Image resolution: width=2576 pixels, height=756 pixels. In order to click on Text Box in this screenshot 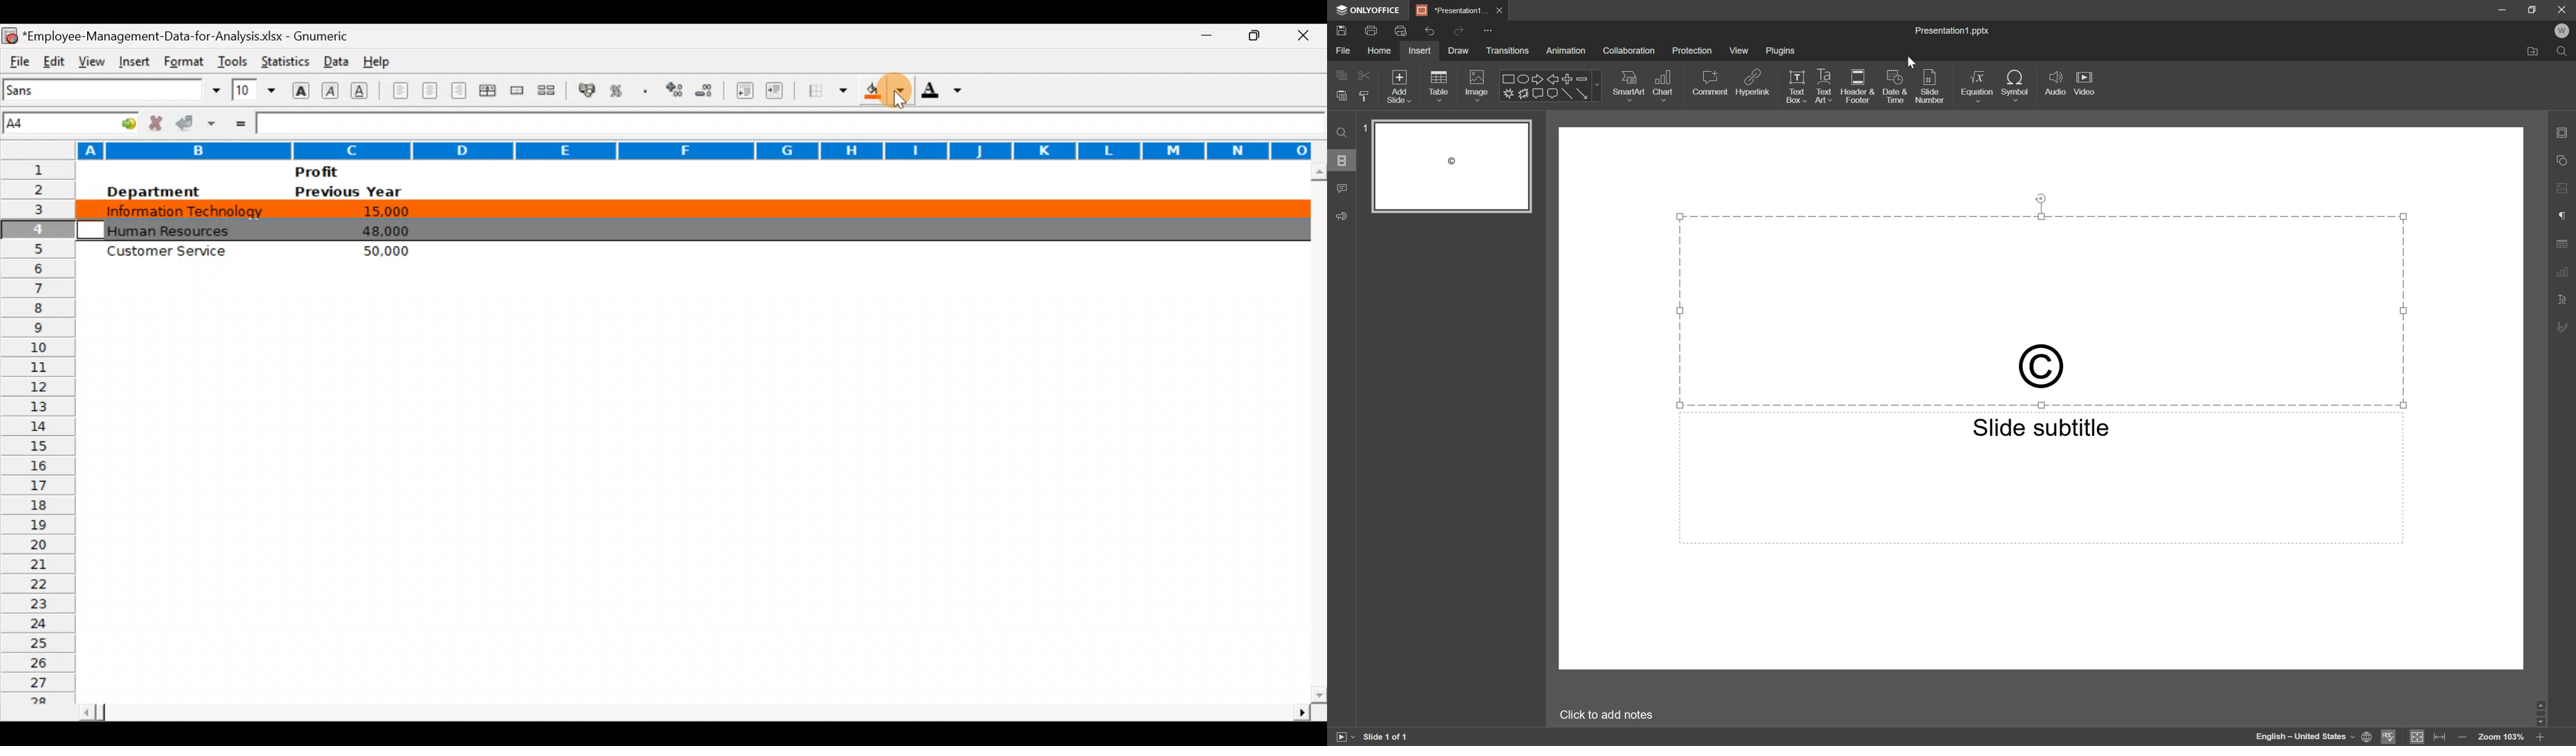, I will do `click(1797, 87)`.